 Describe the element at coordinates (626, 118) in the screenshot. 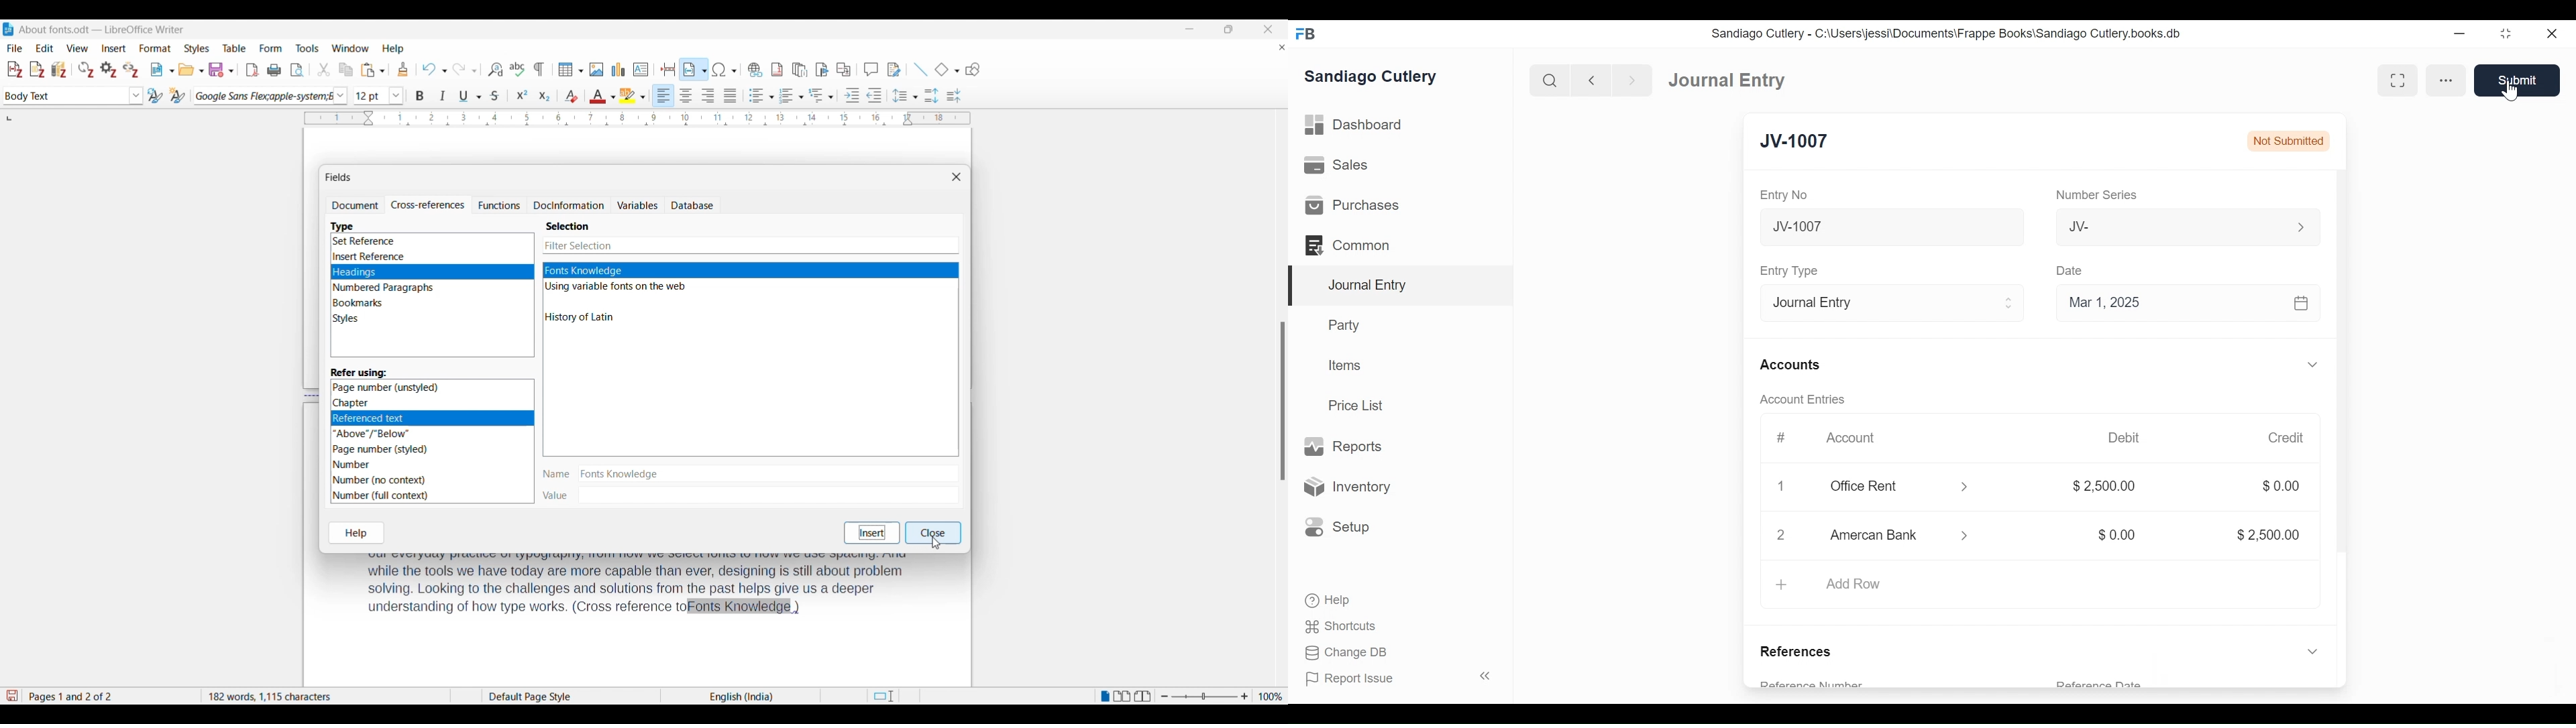

I see `Horizontal ruler` at that location.